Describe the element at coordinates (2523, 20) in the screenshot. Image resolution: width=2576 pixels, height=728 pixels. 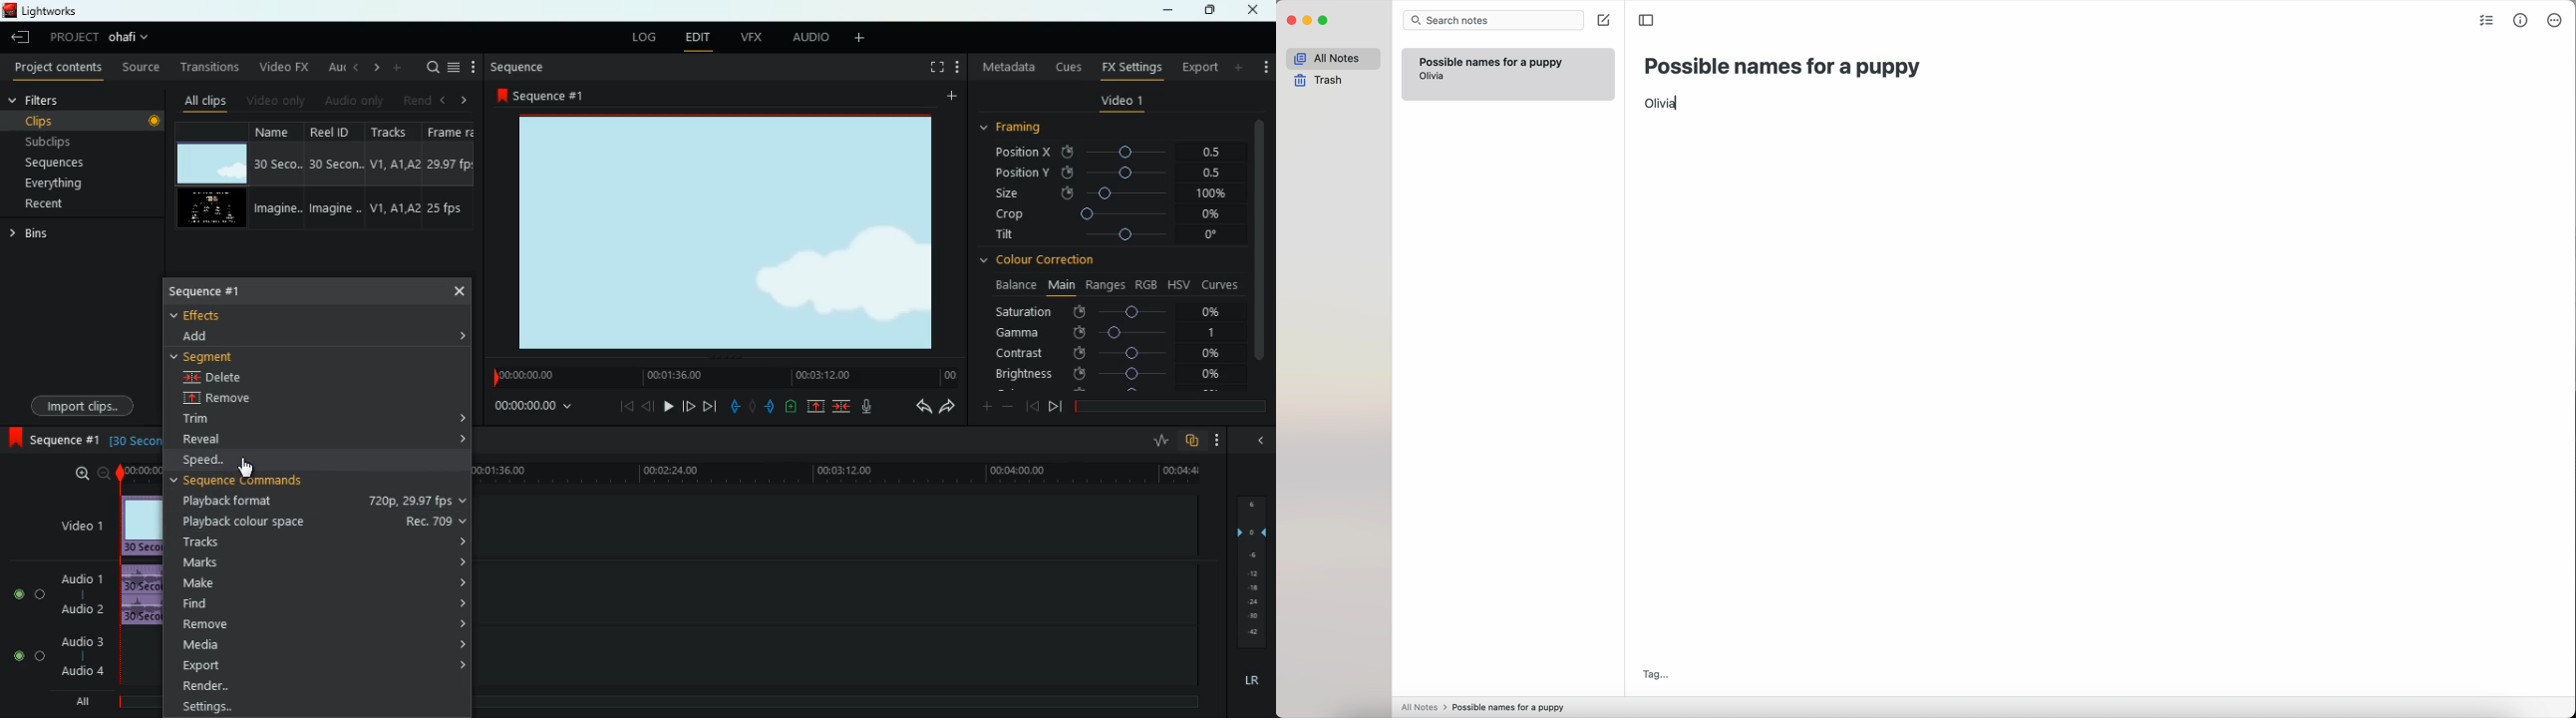
I see `metrics` at that location.